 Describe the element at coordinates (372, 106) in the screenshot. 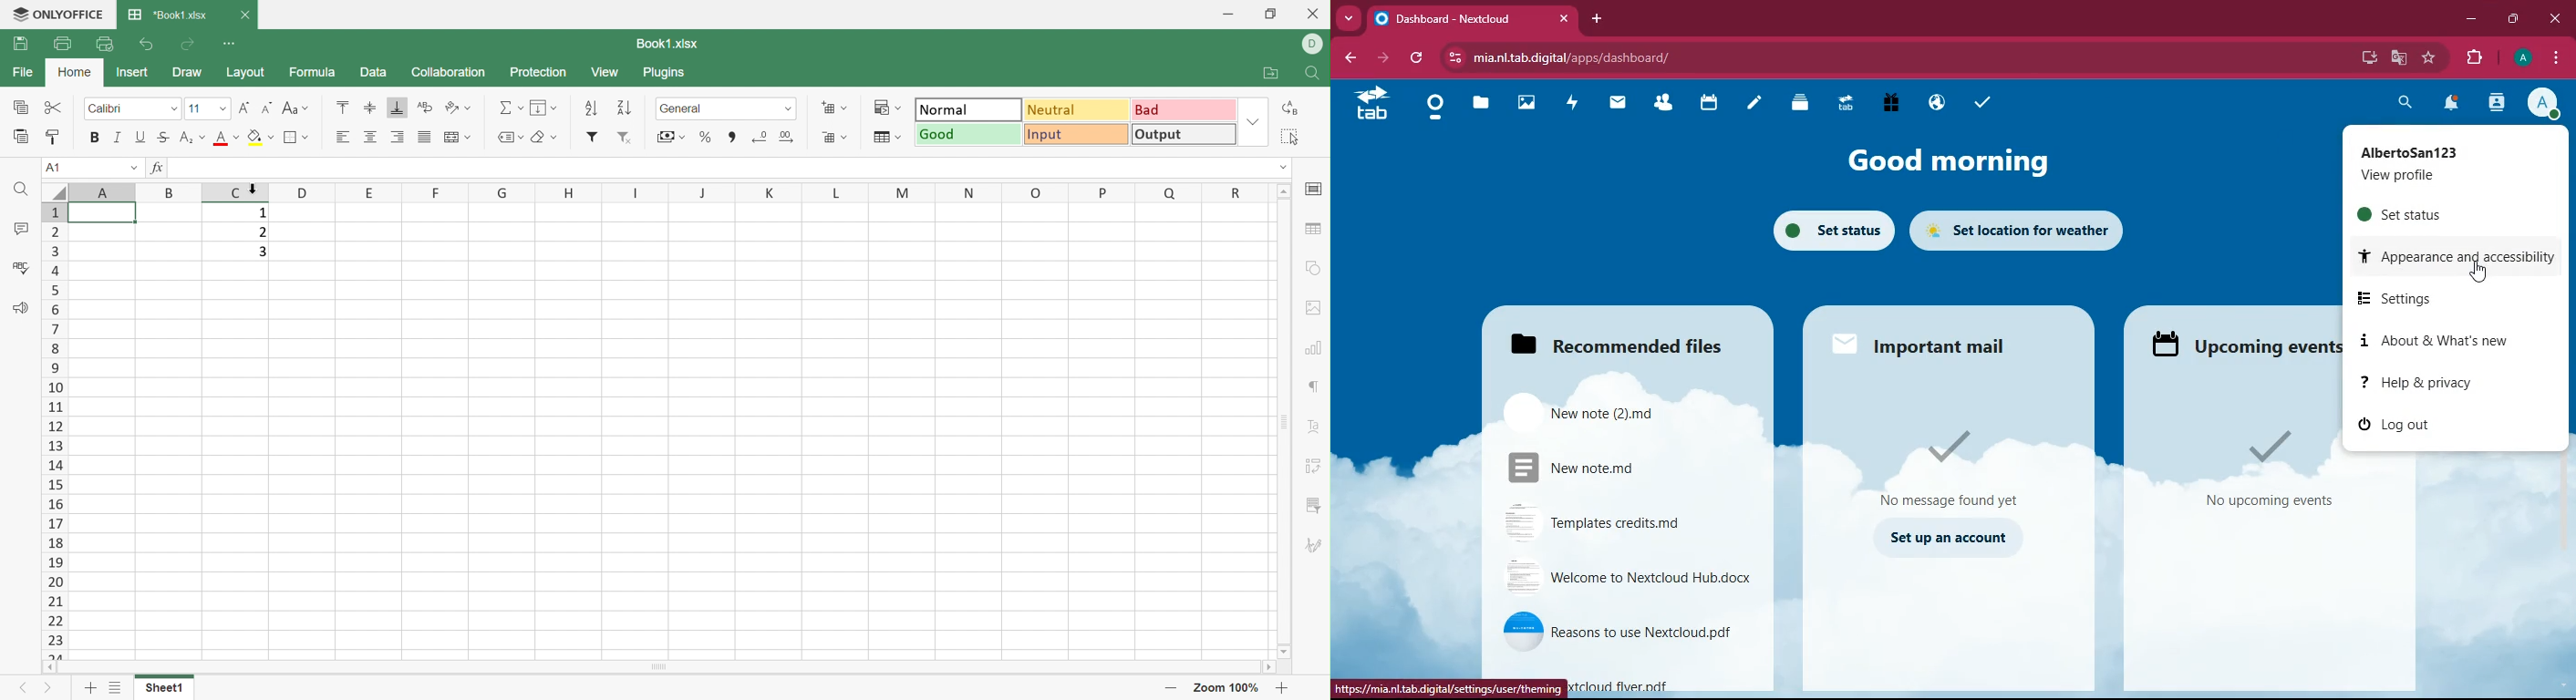

I see `Align Middle` at that location.